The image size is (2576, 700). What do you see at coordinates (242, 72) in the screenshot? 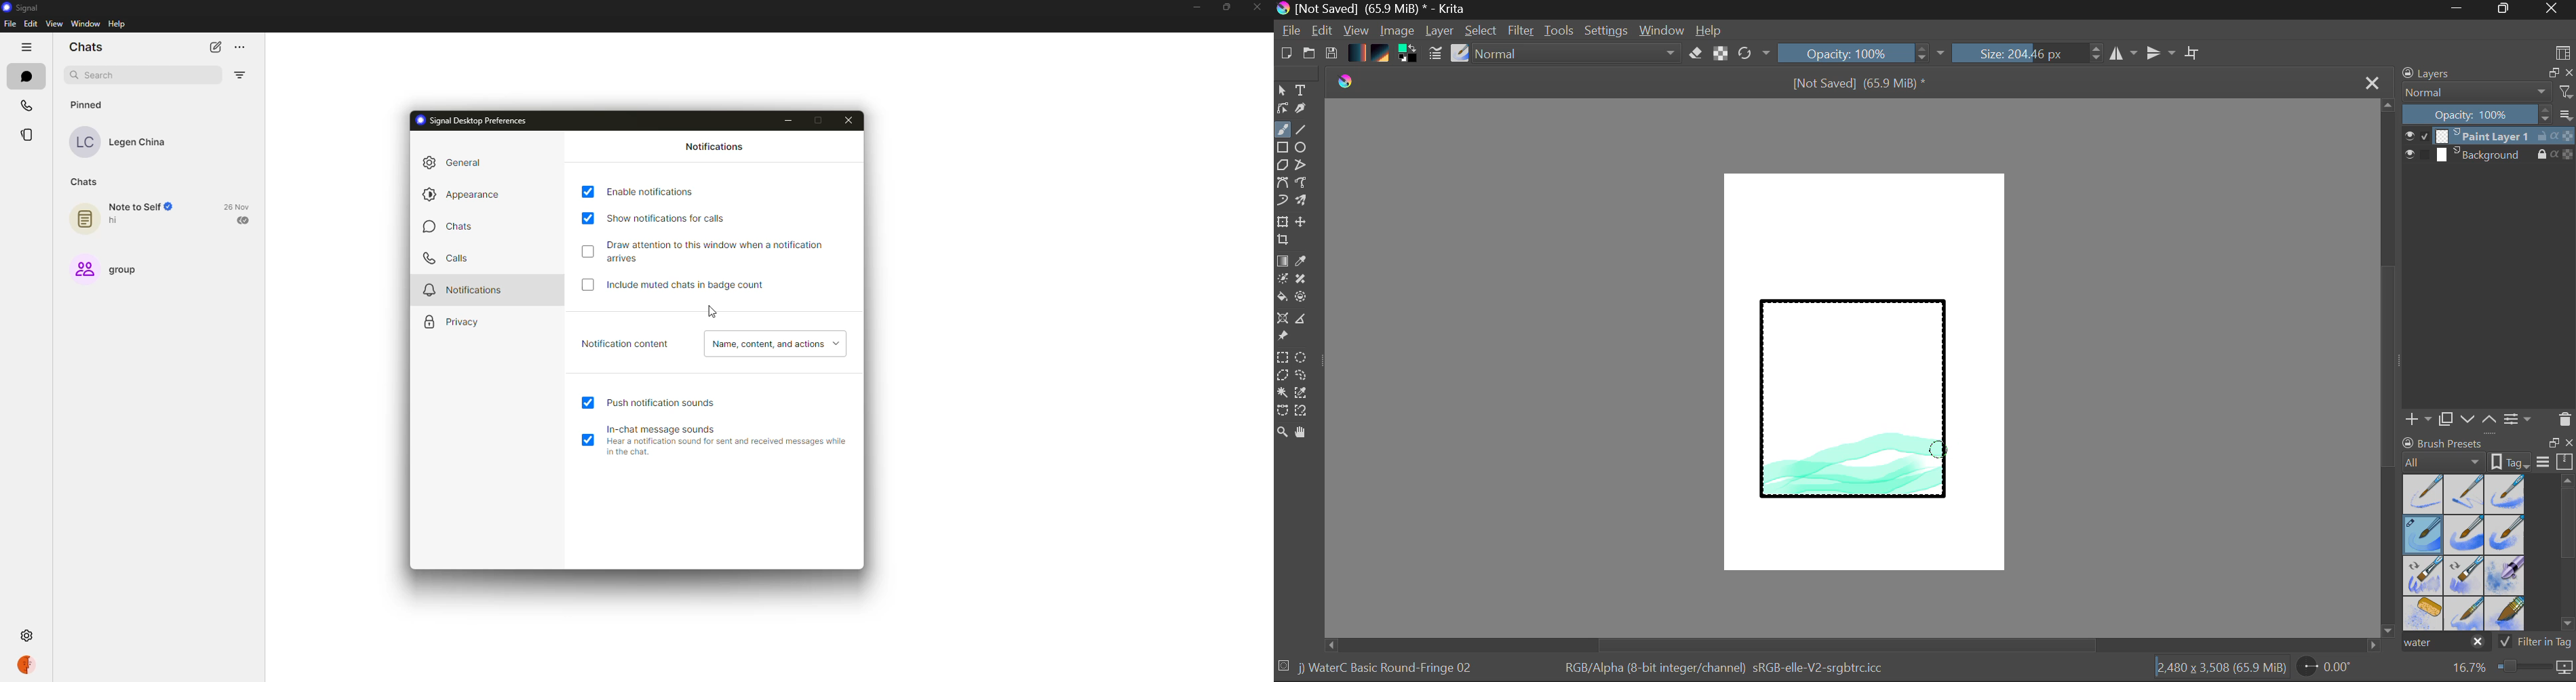
I see `filter` at bounding box center [242, 72].